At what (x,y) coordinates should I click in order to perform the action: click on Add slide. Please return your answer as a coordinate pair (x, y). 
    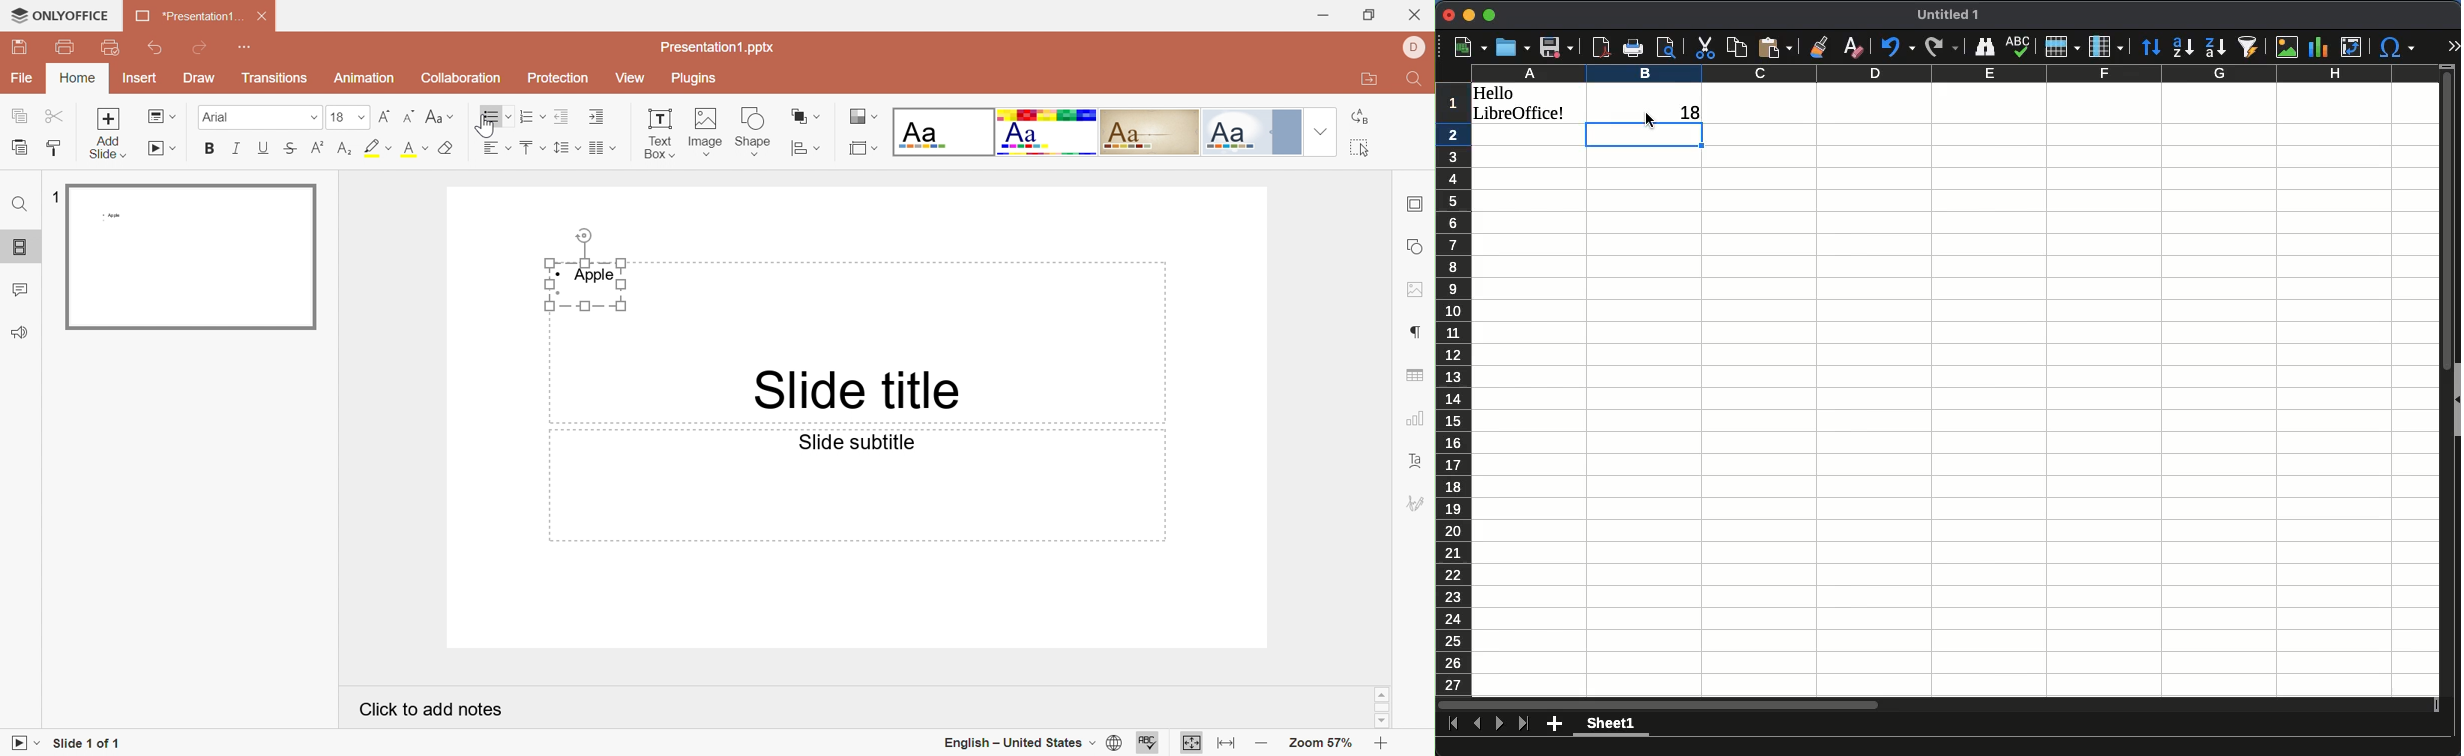
    Looking at the image, I should click on (109, 133).